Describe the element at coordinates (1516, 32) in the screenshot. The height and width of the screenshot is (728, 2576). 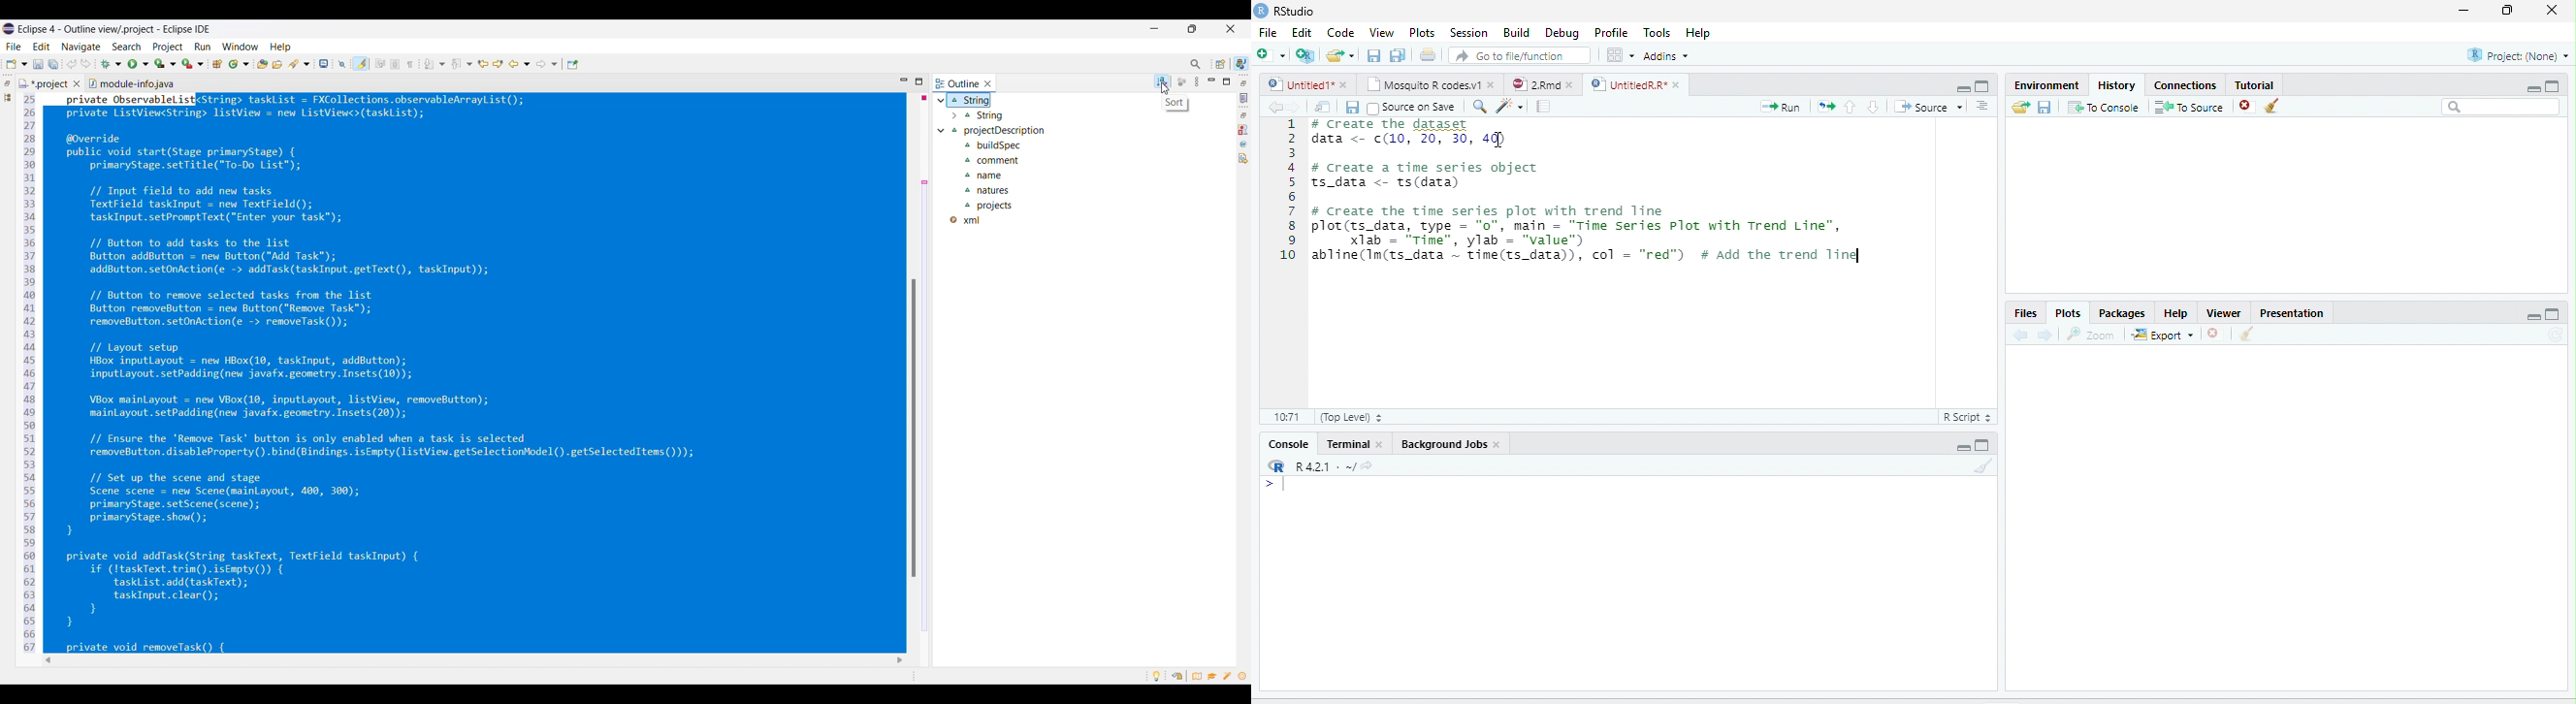
I see `Build` at that location.